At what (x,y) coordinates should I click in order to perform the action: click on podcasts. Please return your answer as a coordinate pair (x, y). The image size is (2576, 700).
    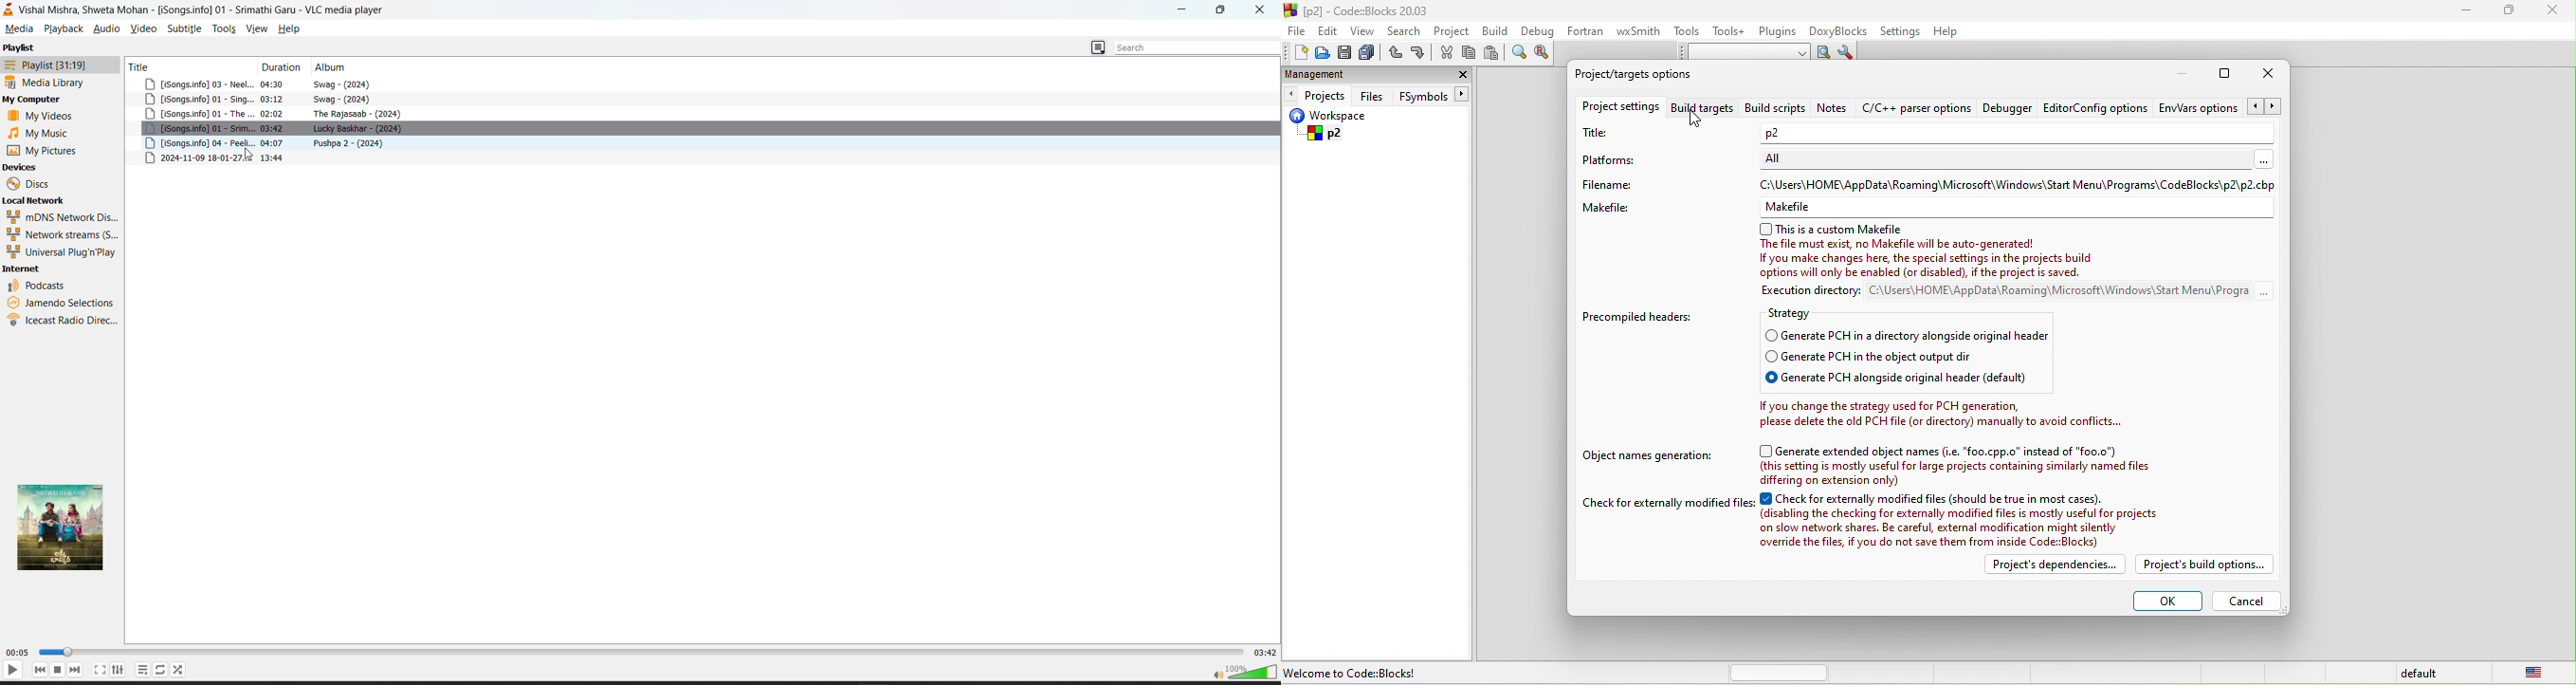
    Looking at the image, I should click on (47, 286).